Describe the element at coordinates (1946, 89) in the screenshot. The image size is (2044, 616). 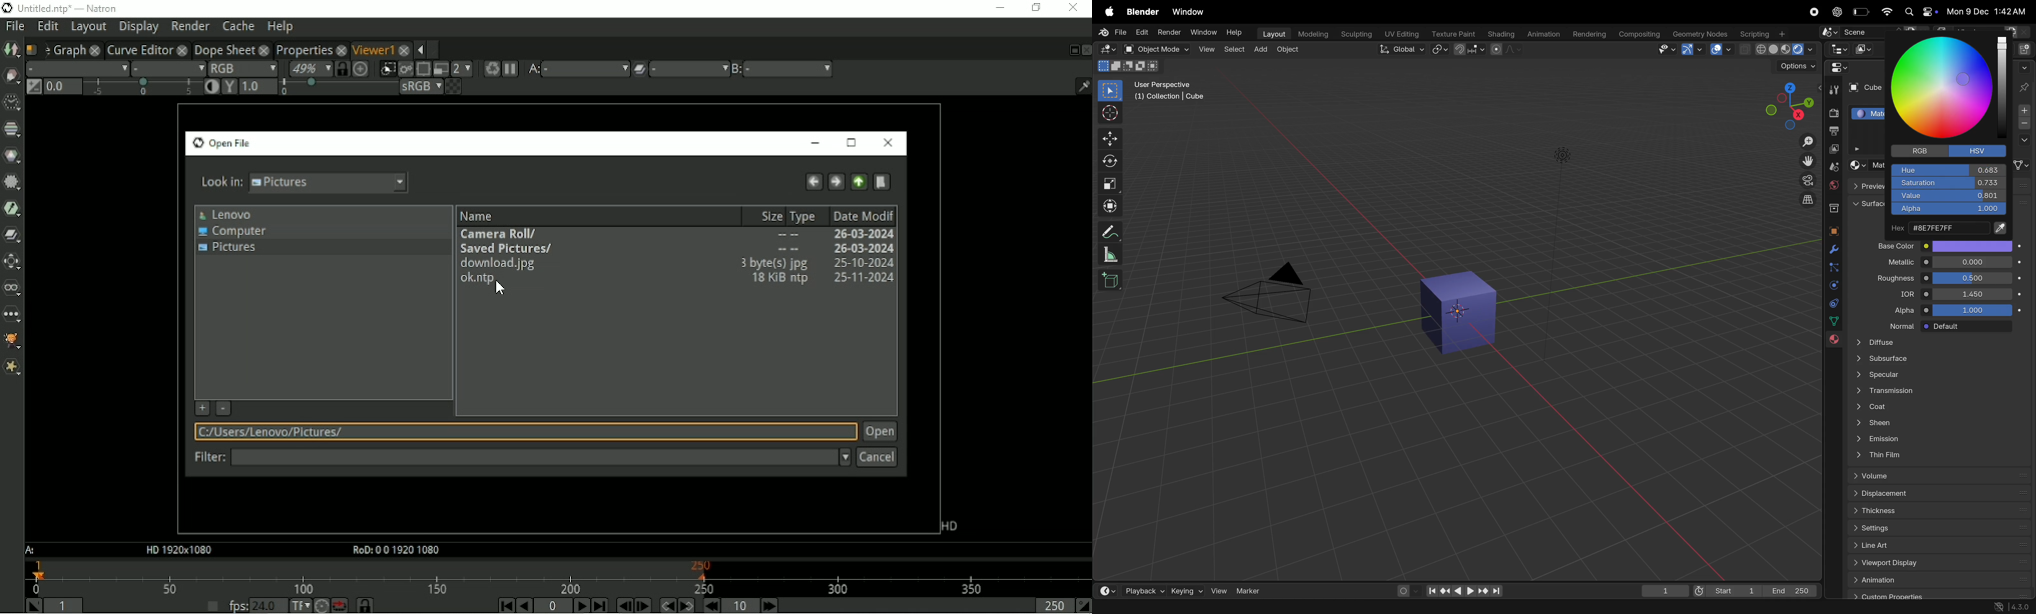
I see `color wheel` at that location.